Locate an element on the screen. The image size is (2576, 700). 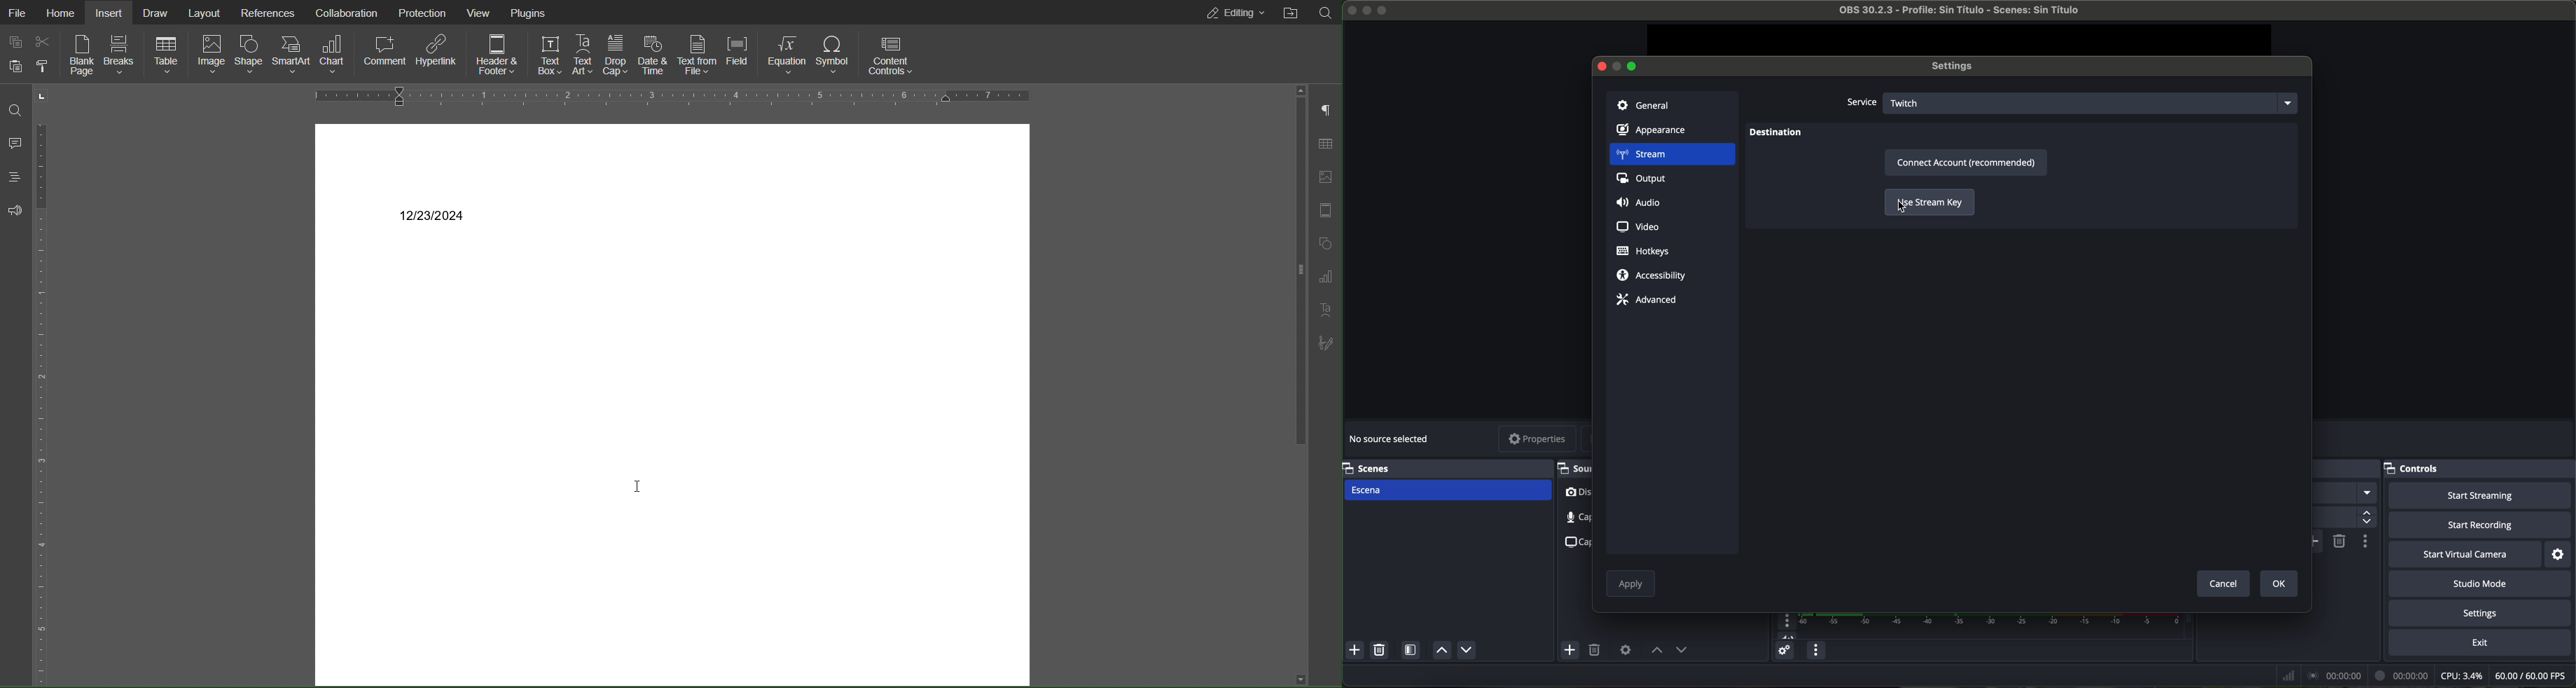
properties is located at coordinates (1538, 440).